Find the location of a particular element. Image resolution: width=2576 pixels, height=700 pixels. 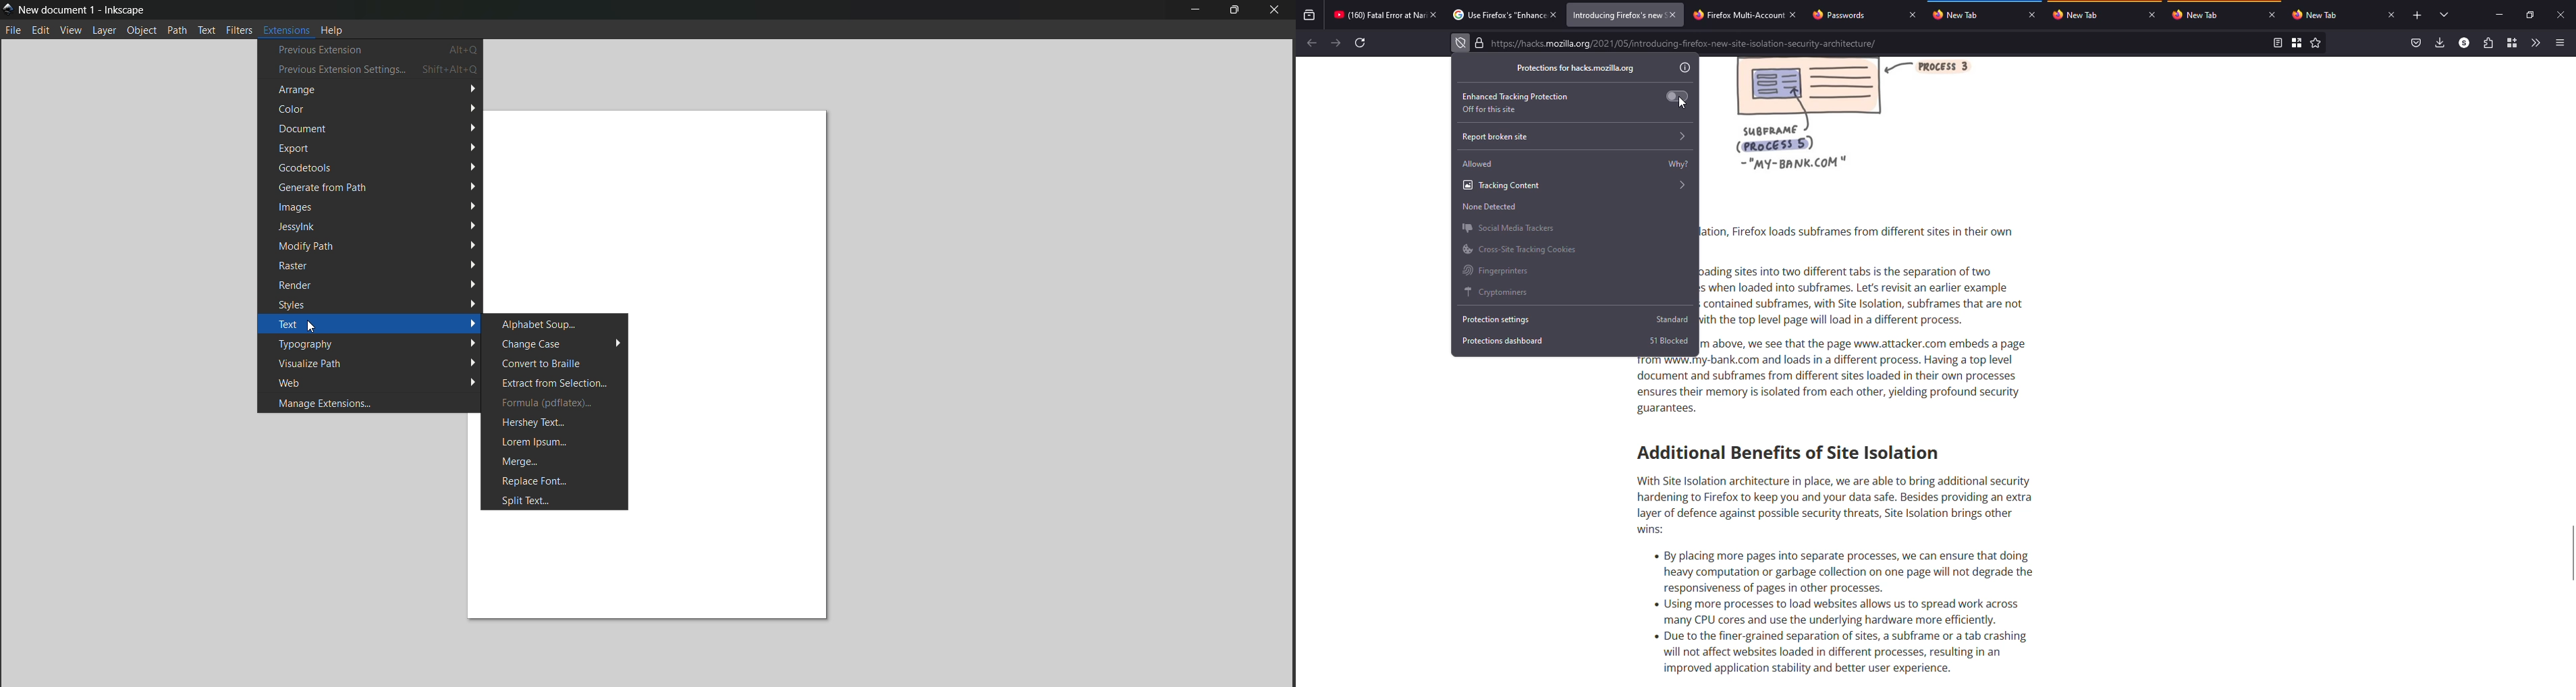

extensions is located at coordinates (285, 28).